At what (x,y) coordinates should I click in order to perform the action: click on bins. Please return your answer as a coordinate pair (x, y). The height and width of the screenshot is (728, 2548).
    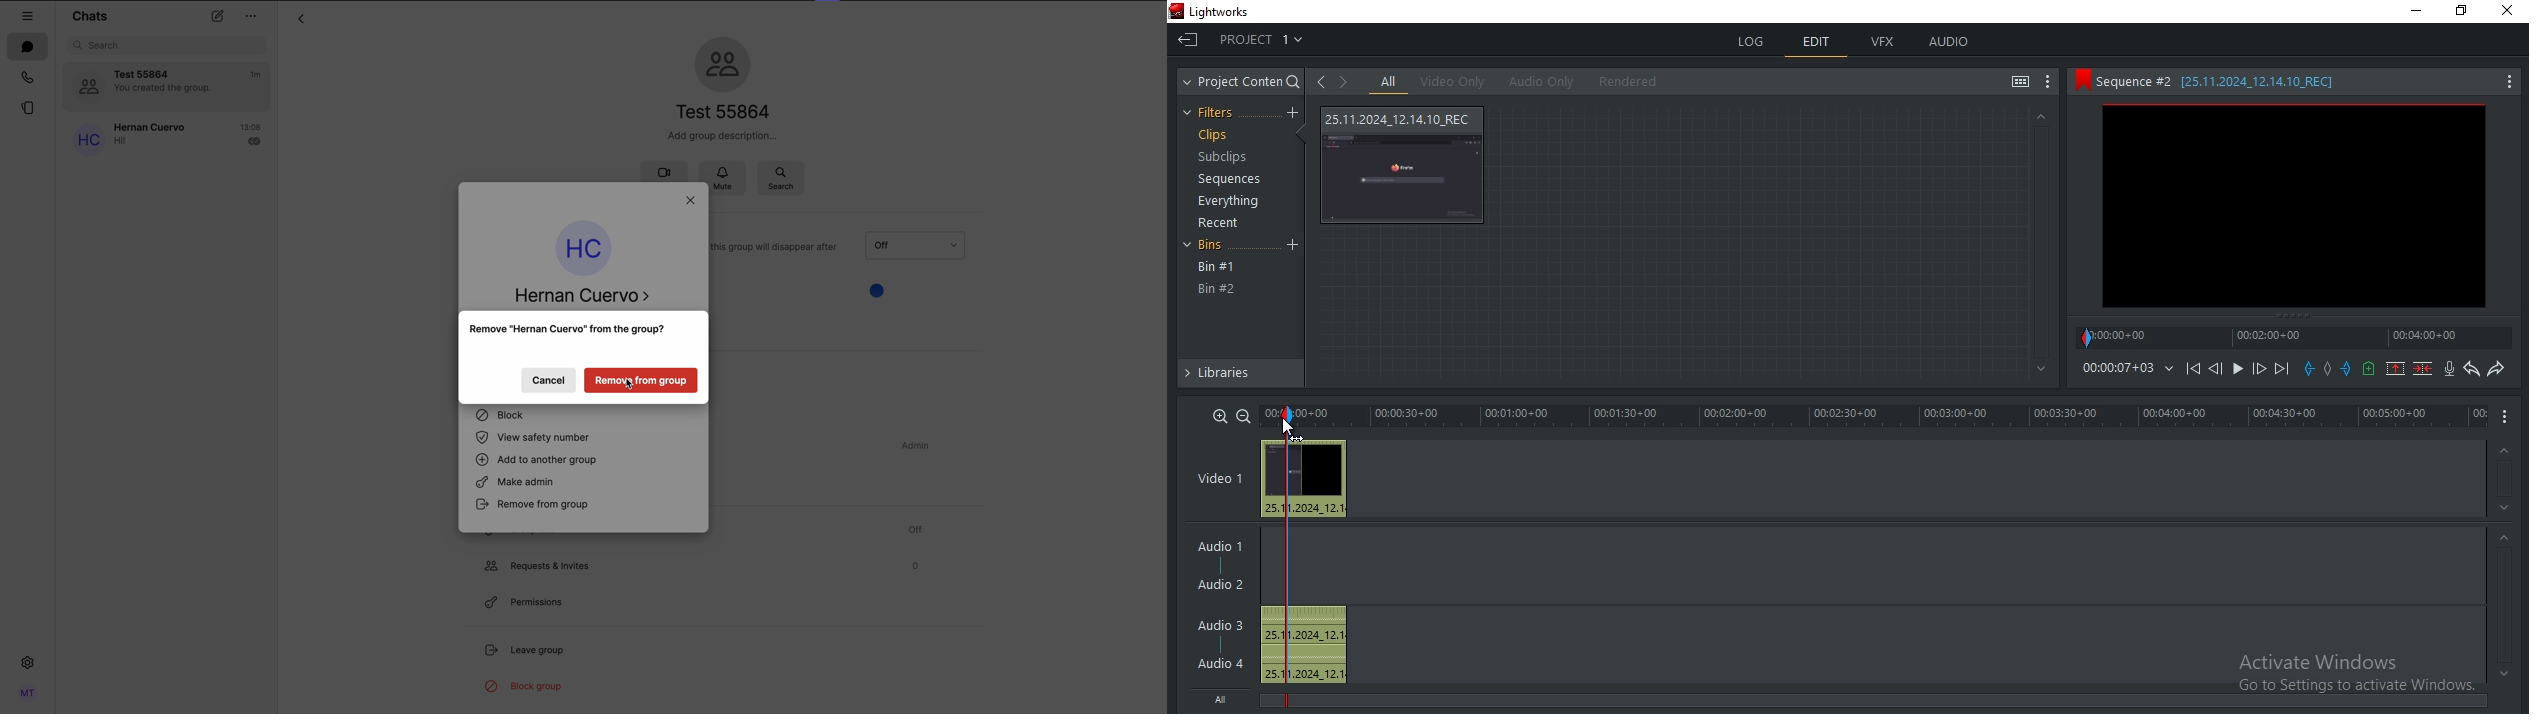
    Looking at the image, I should click on (1206, 246).